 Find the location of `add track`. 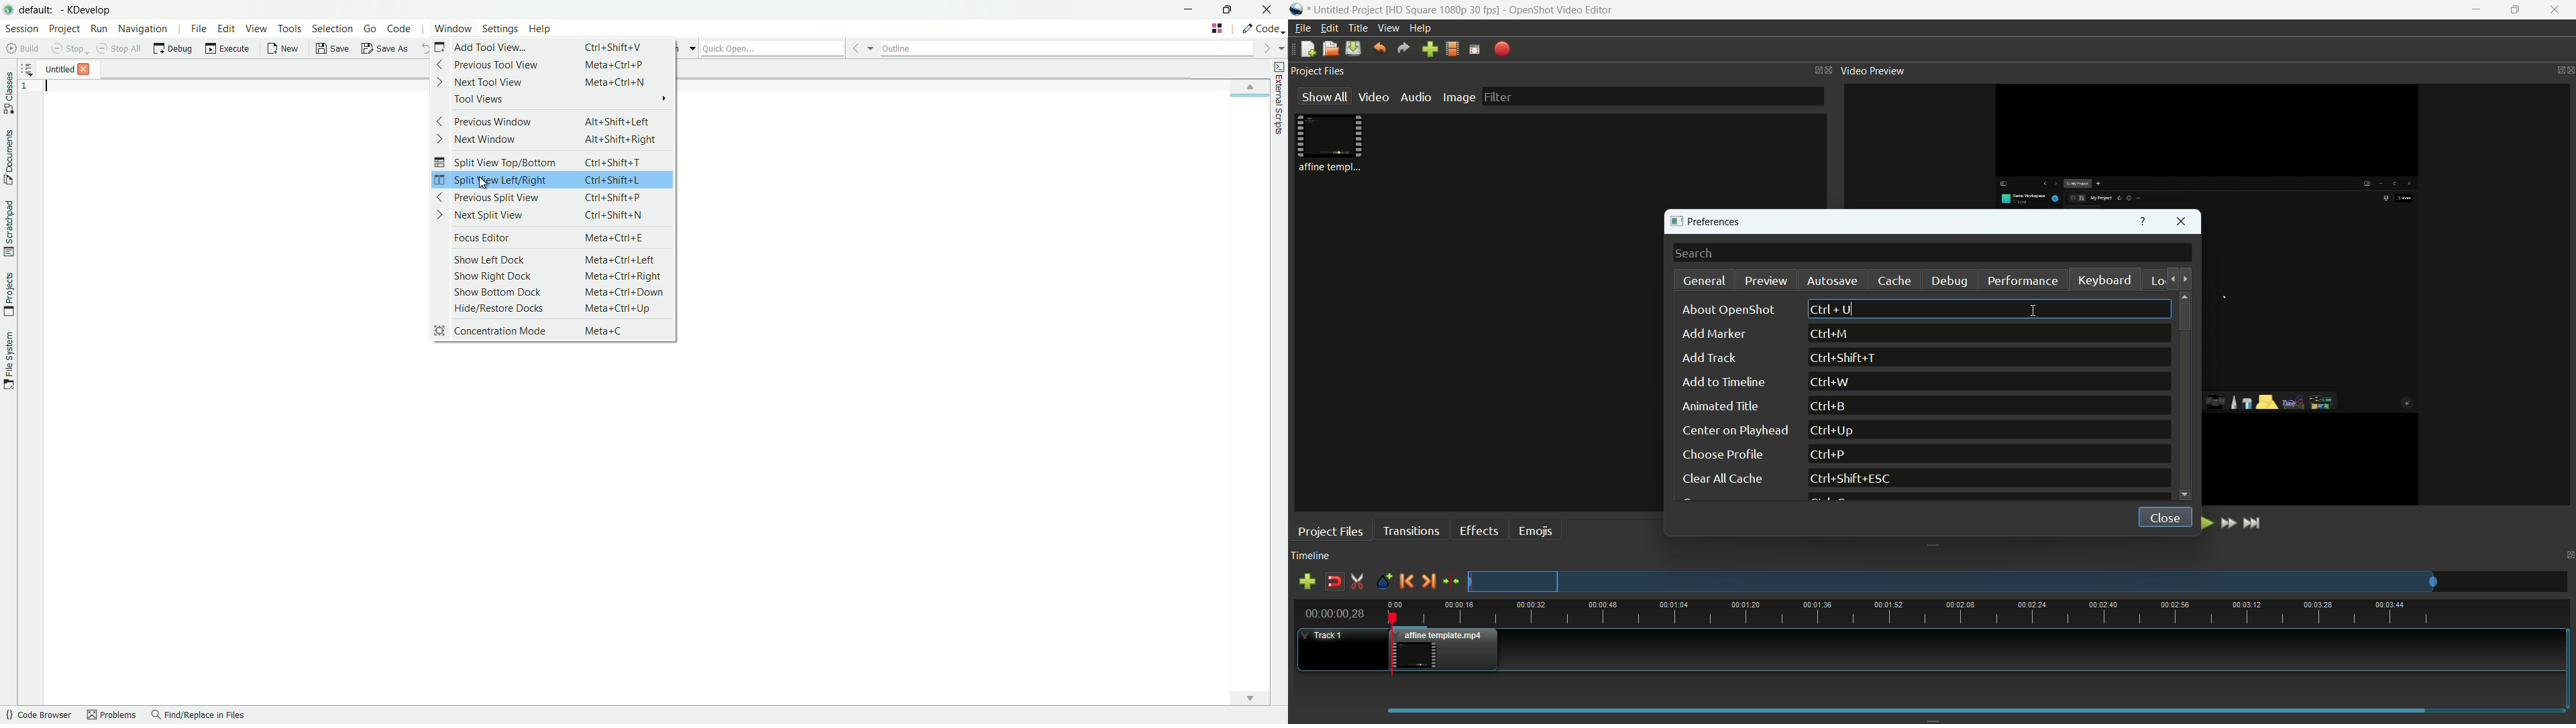

add track is located at coordinates (1307, 583).